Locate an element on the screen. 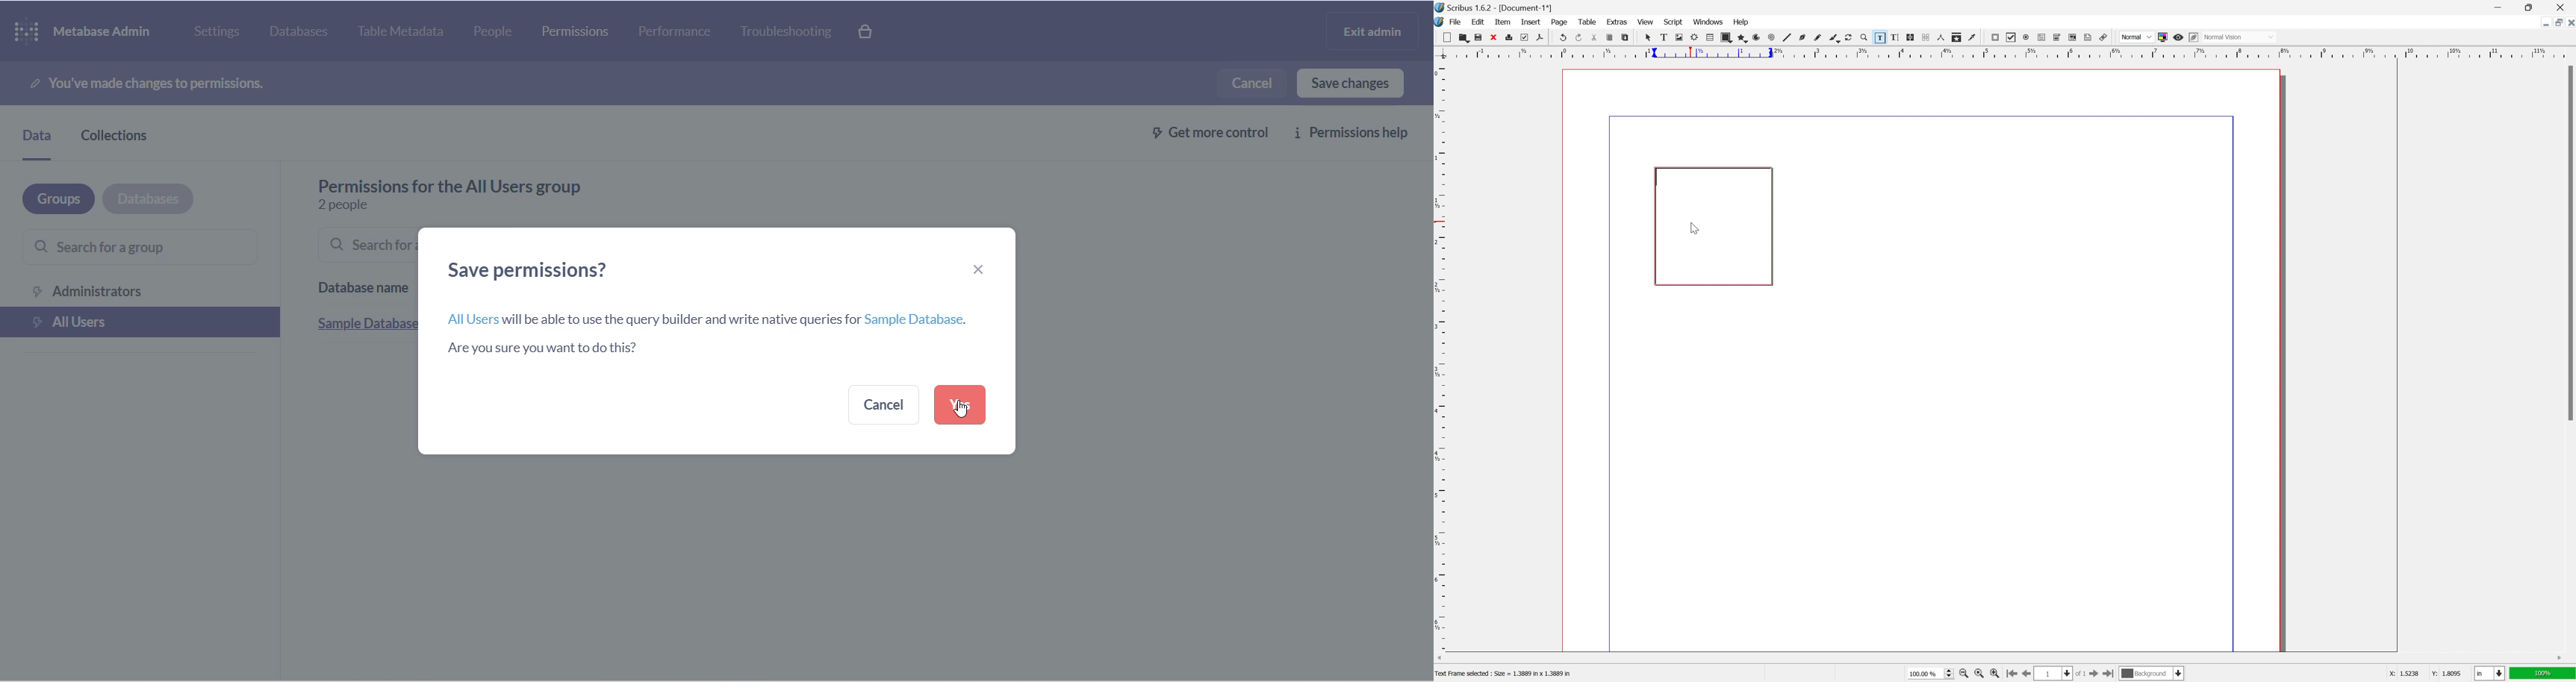  scroll bar is located at coordinates (1999, 659).